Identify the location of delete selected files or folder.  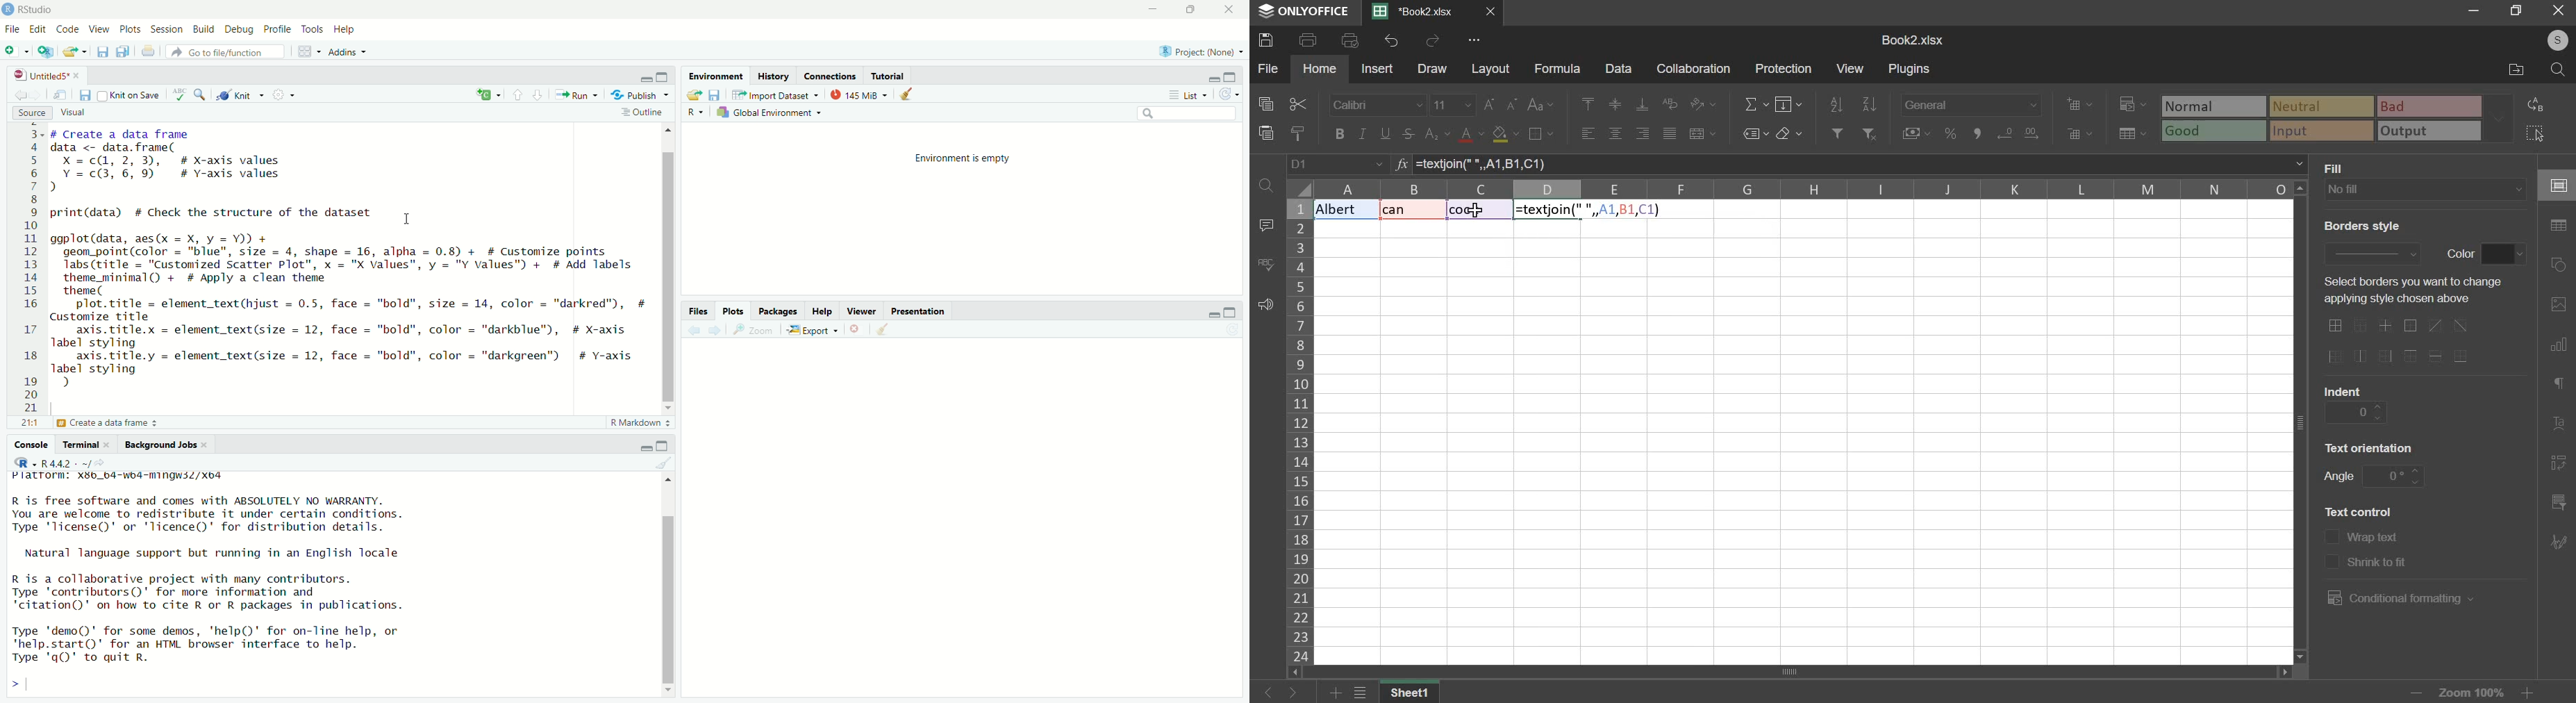
(856, 331).